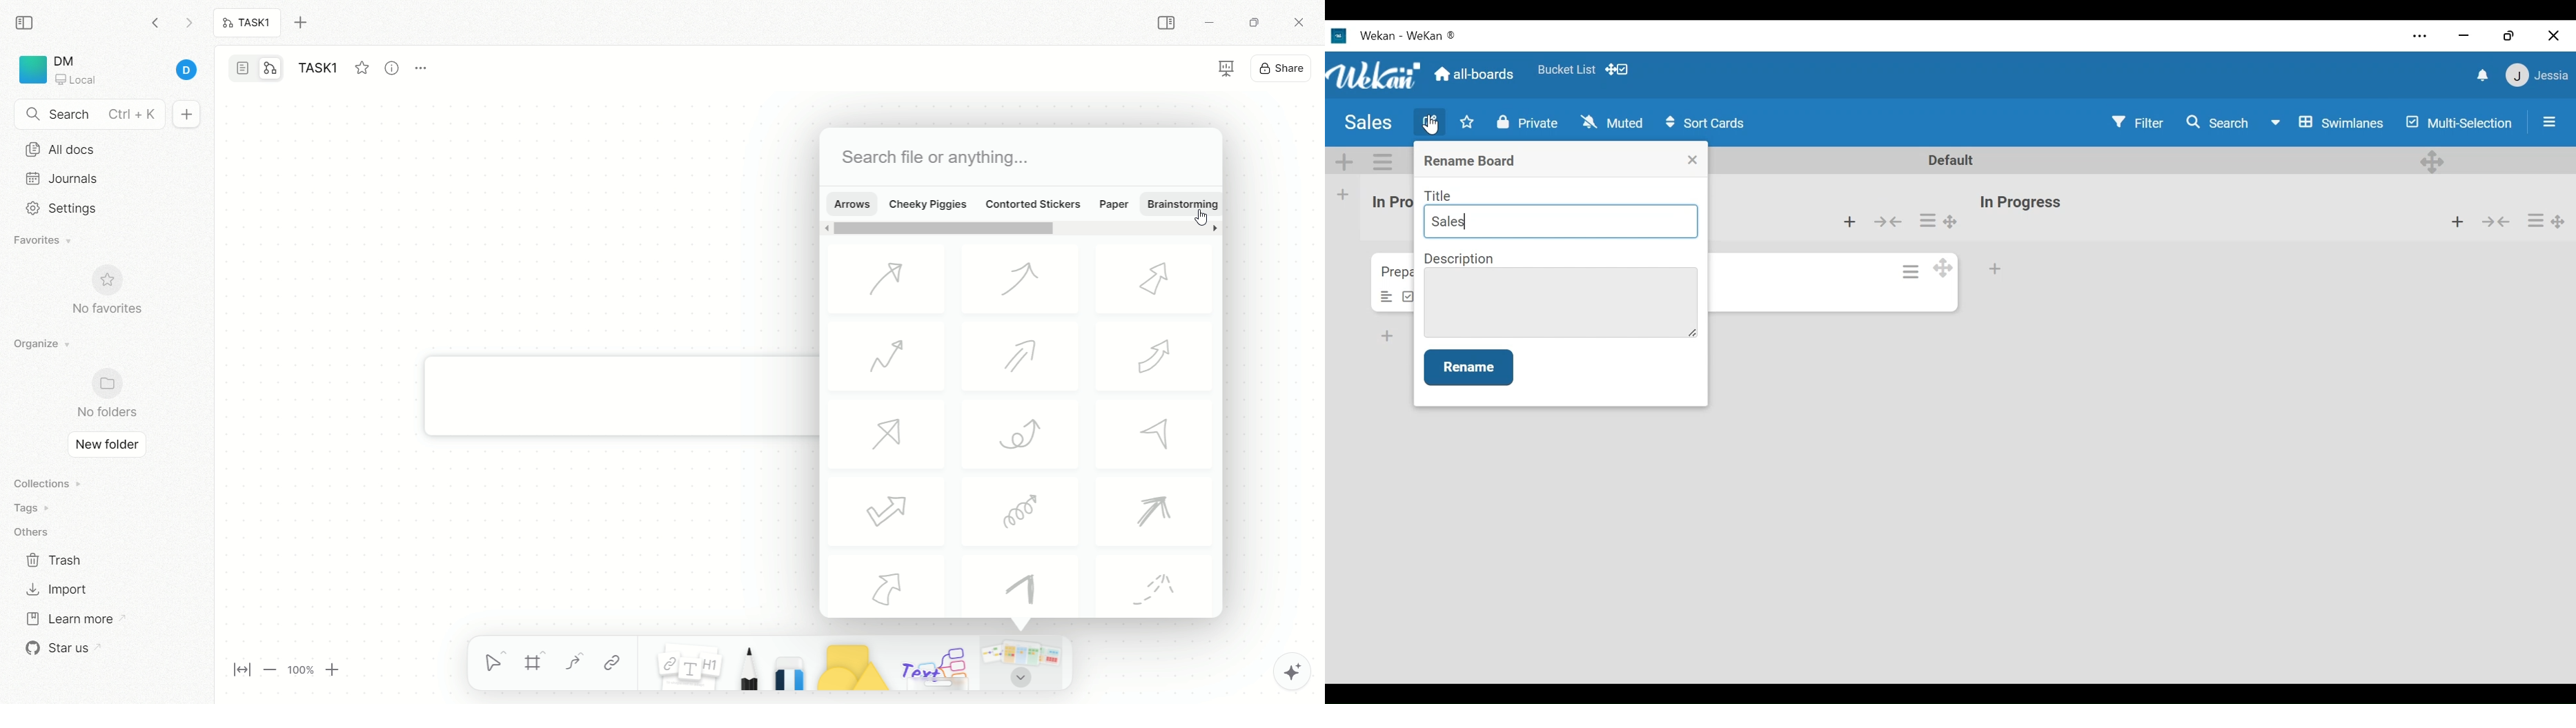  Describe the element at coordinates (68, 617) in the screenshot. I see `learn more` at that location.